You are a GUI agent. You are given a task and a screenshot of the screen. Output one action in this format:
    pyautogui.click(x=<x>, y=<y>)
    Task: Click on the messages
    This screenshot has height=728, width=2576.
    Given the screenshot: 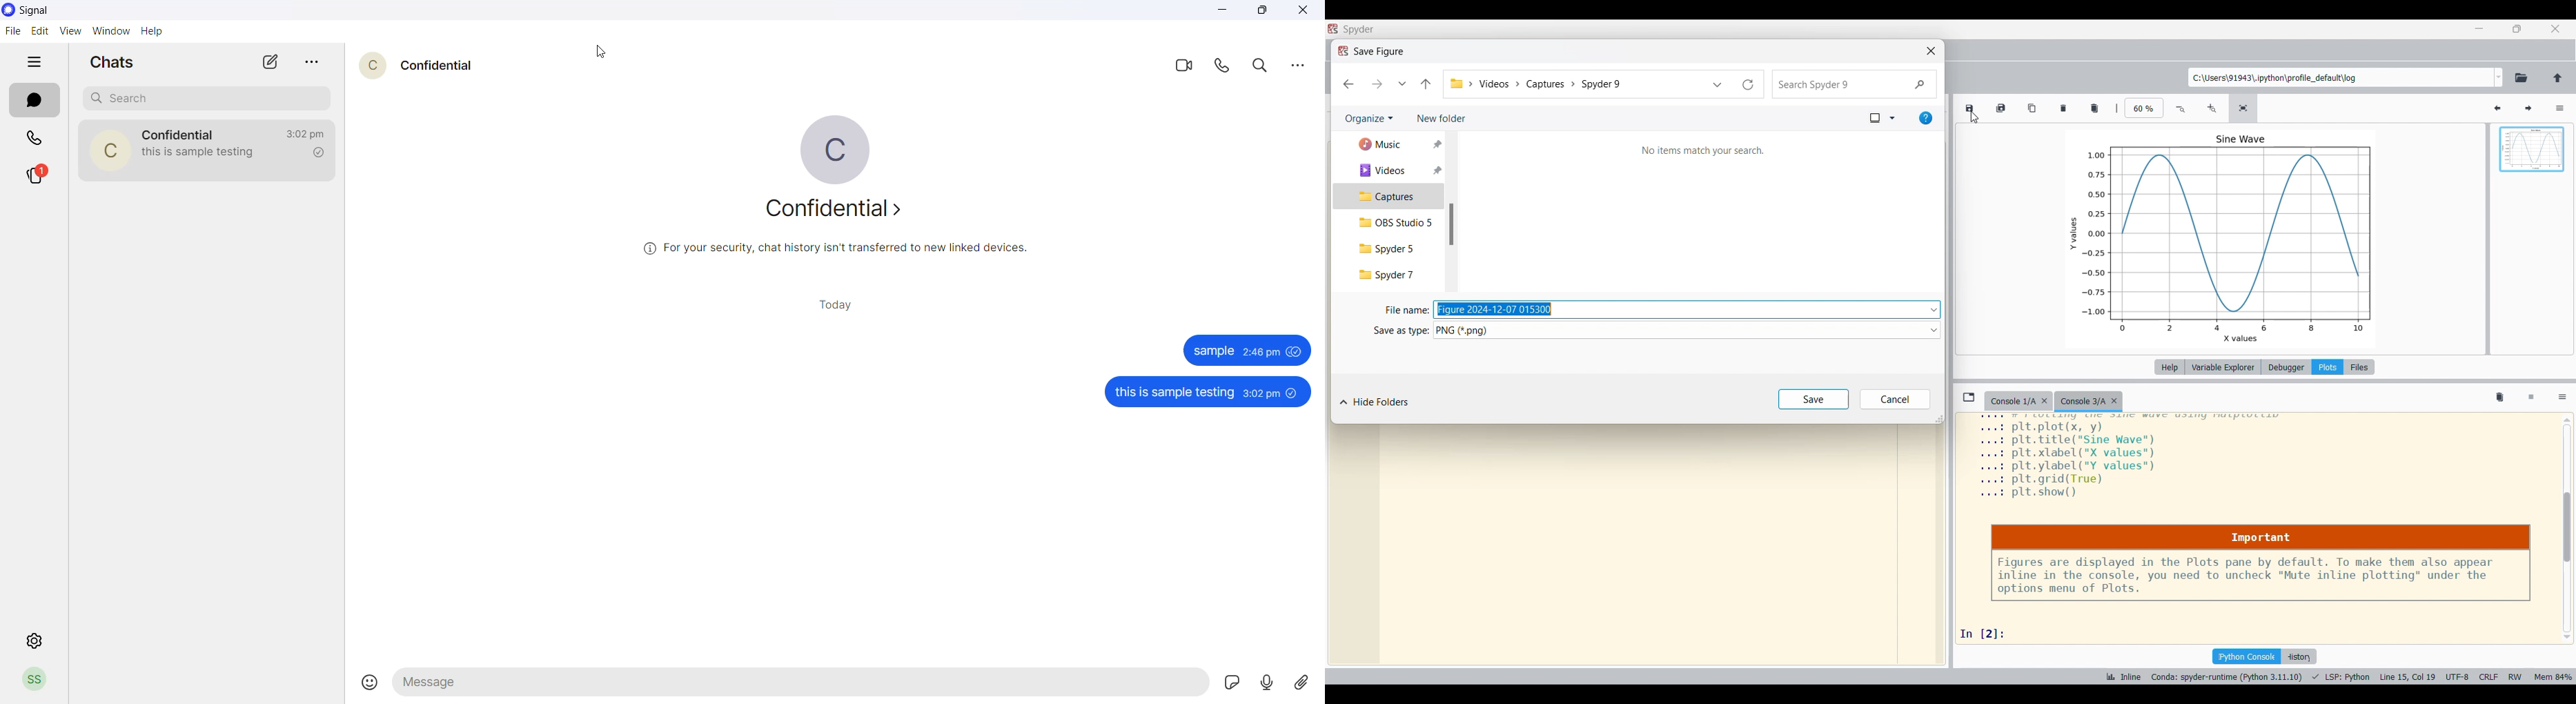 What is the action you would take?
    pyautogui.click(x=1247, y=350)
    